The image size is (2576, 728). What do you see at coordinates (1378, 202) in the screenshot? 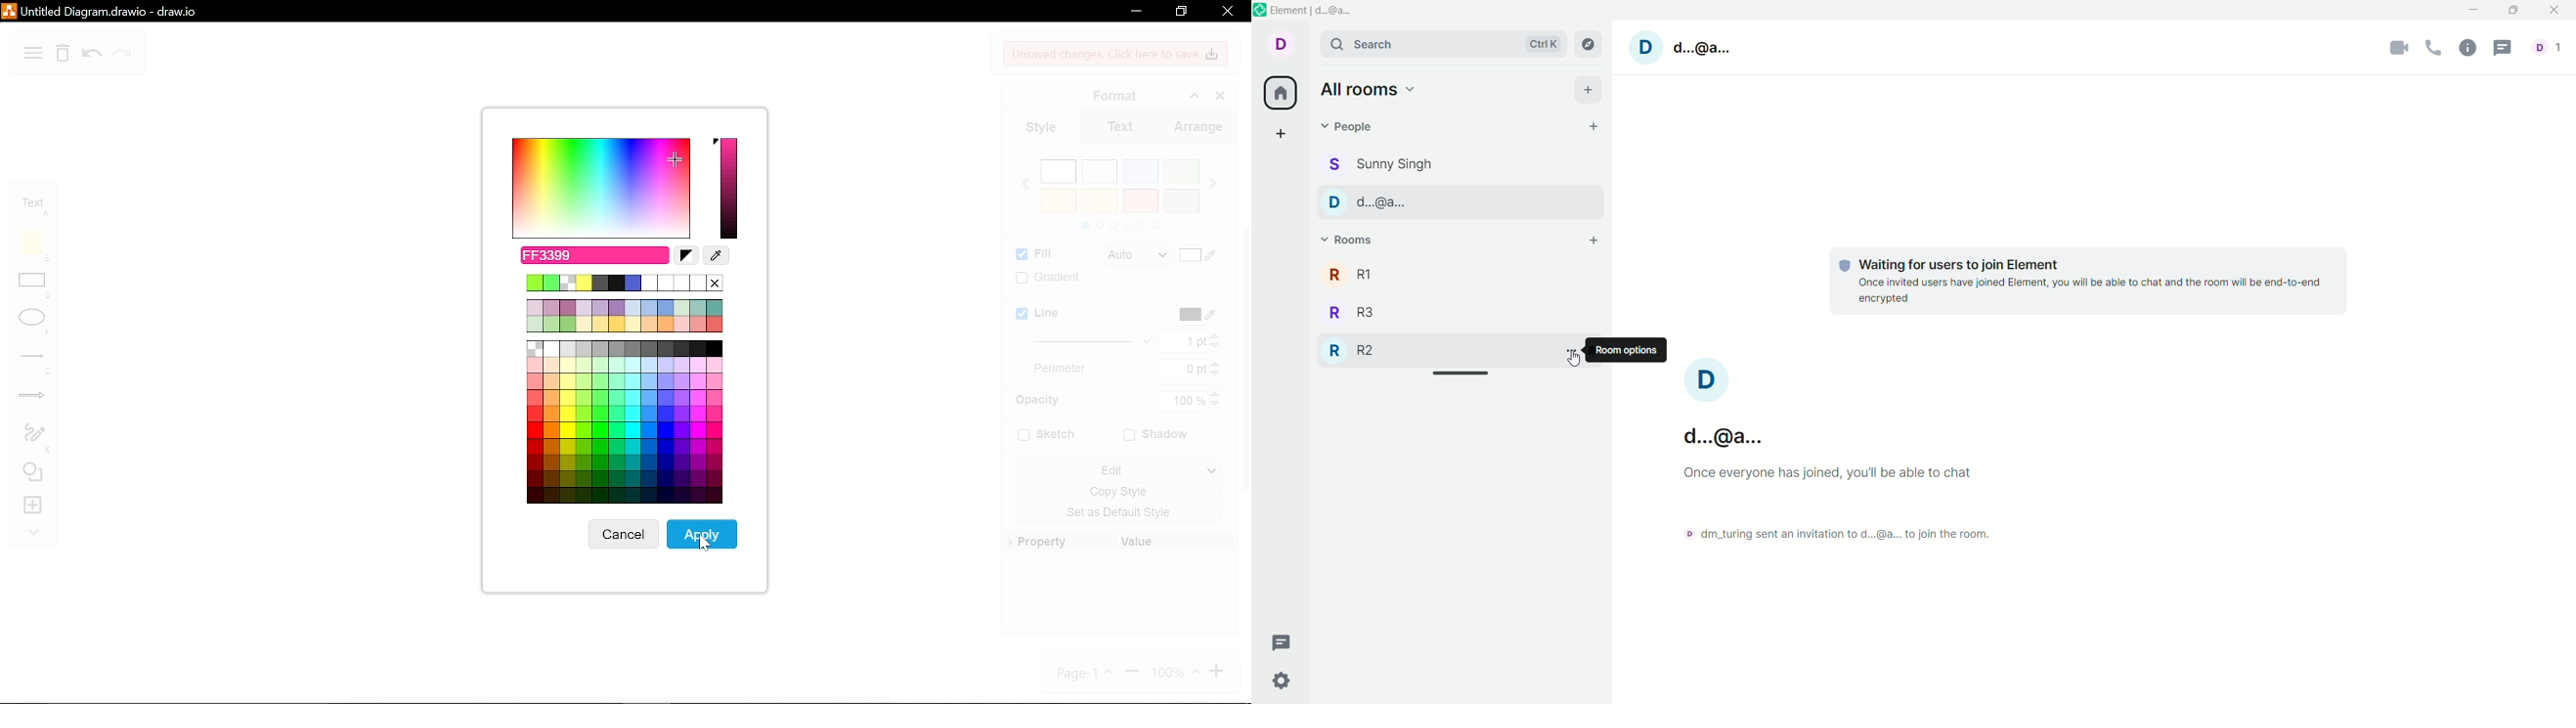
I see `PEOPLE` at bounding box center [1378, 202].